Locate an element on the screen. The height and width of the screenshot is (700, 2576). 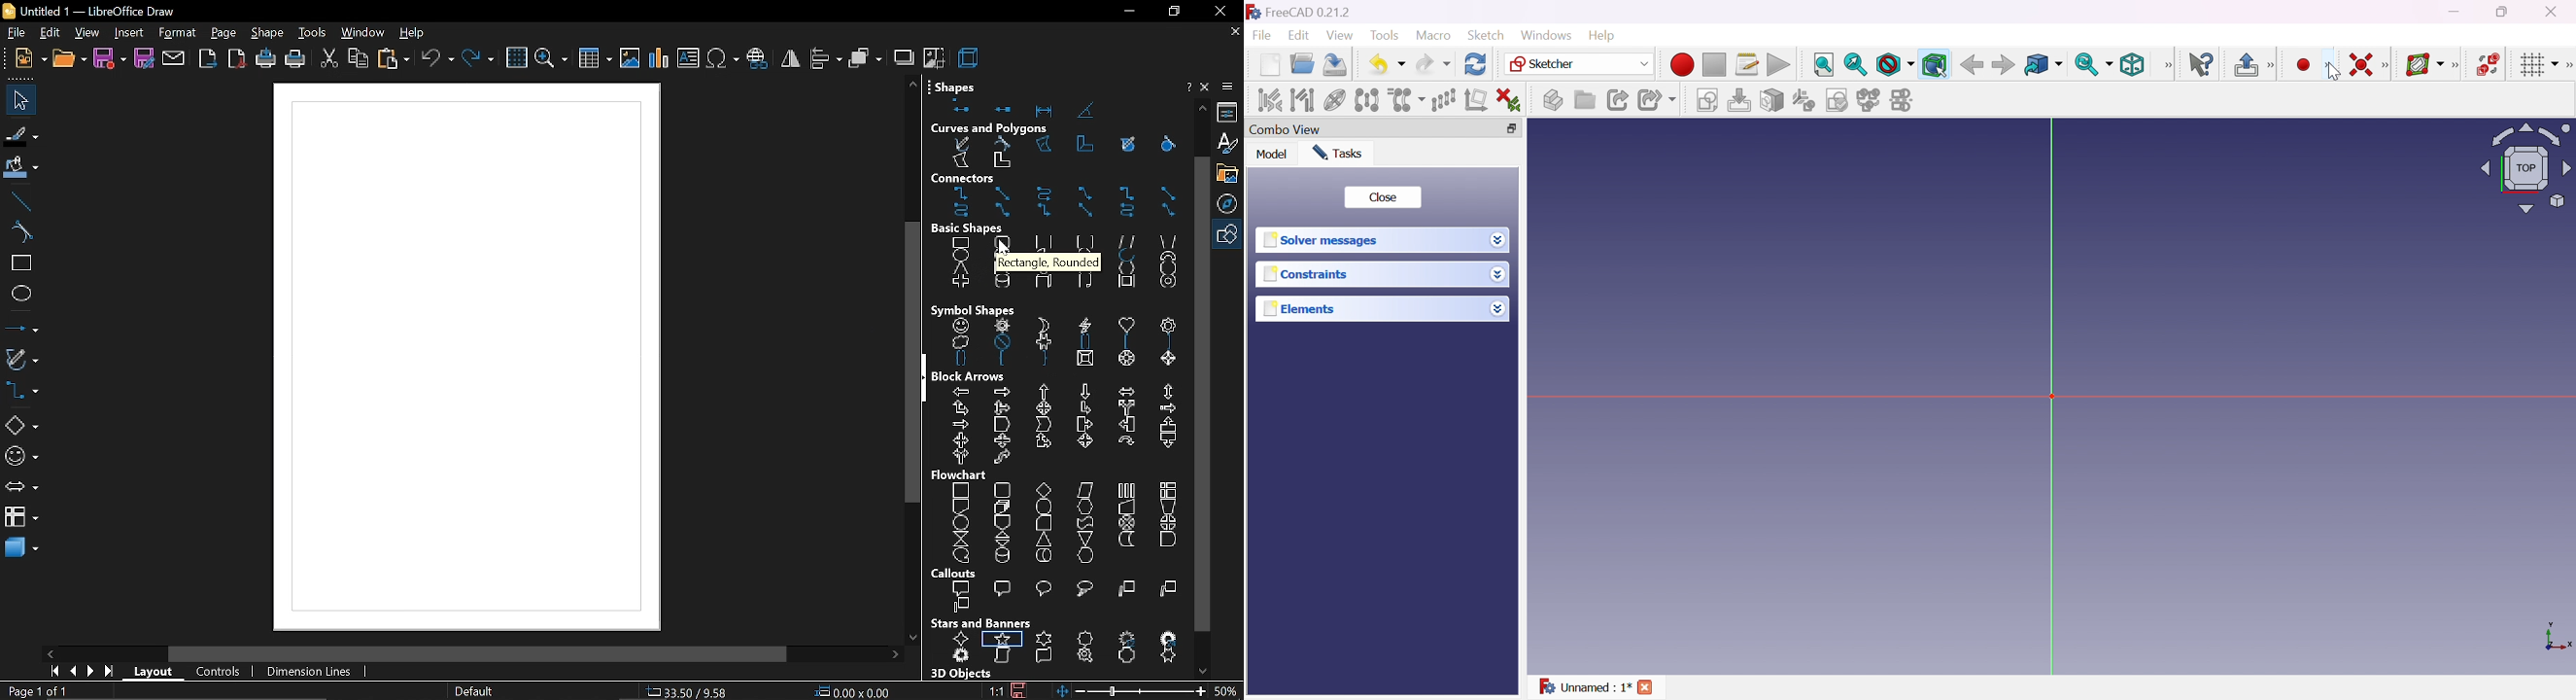
view is located at coordinates (87, 34).